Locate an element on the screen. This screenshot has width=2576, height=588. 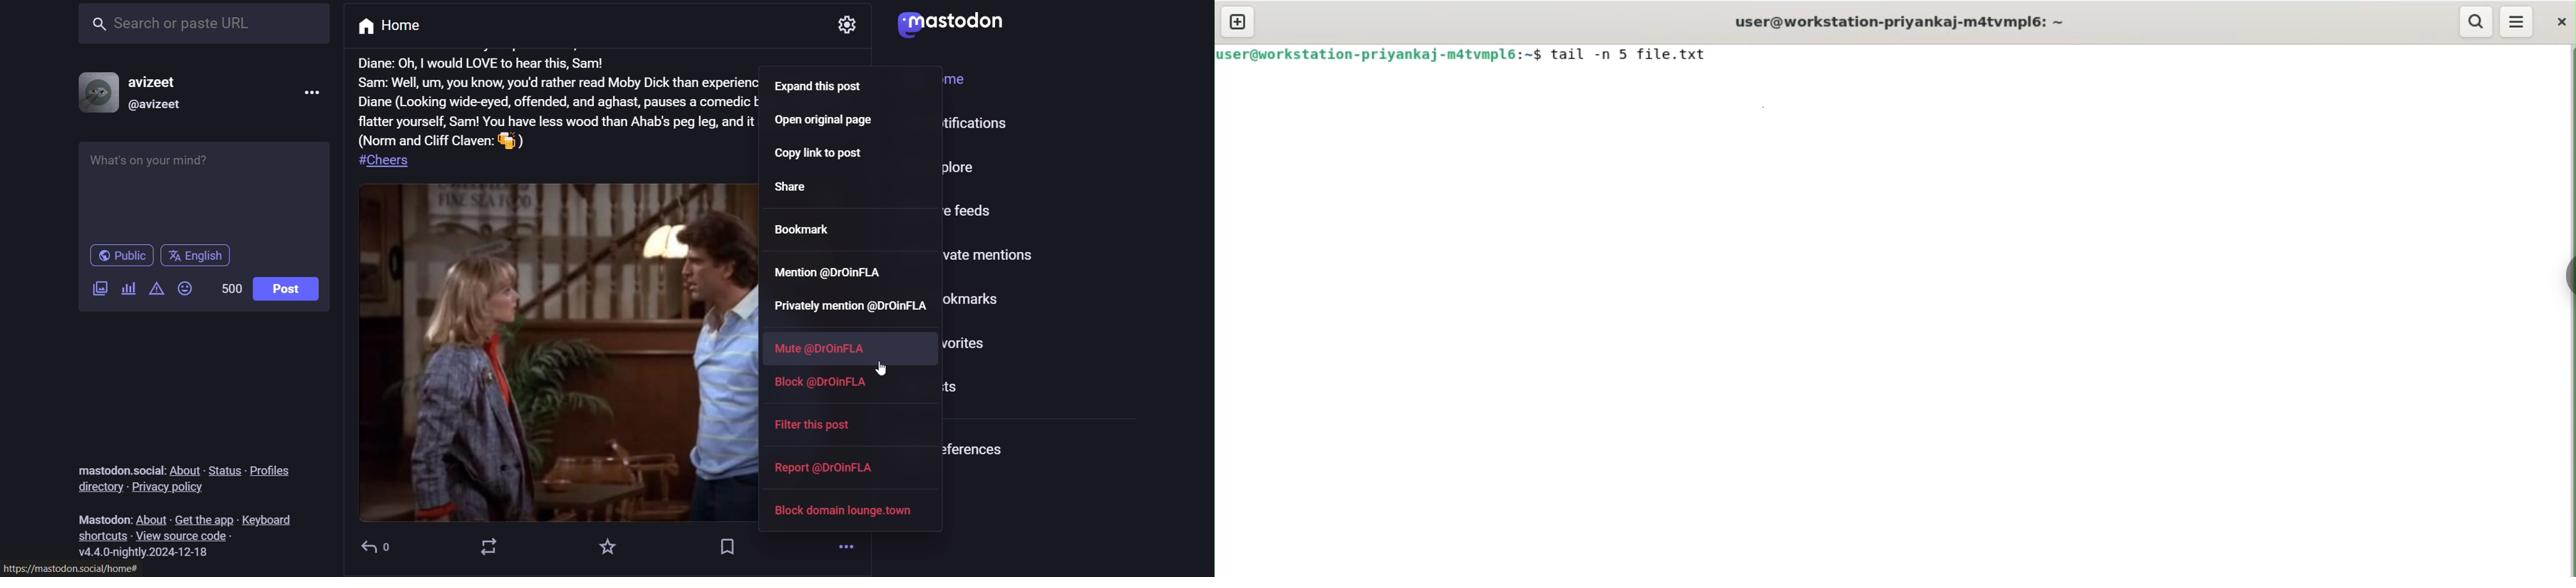
version is located at coordinates (148, 551).